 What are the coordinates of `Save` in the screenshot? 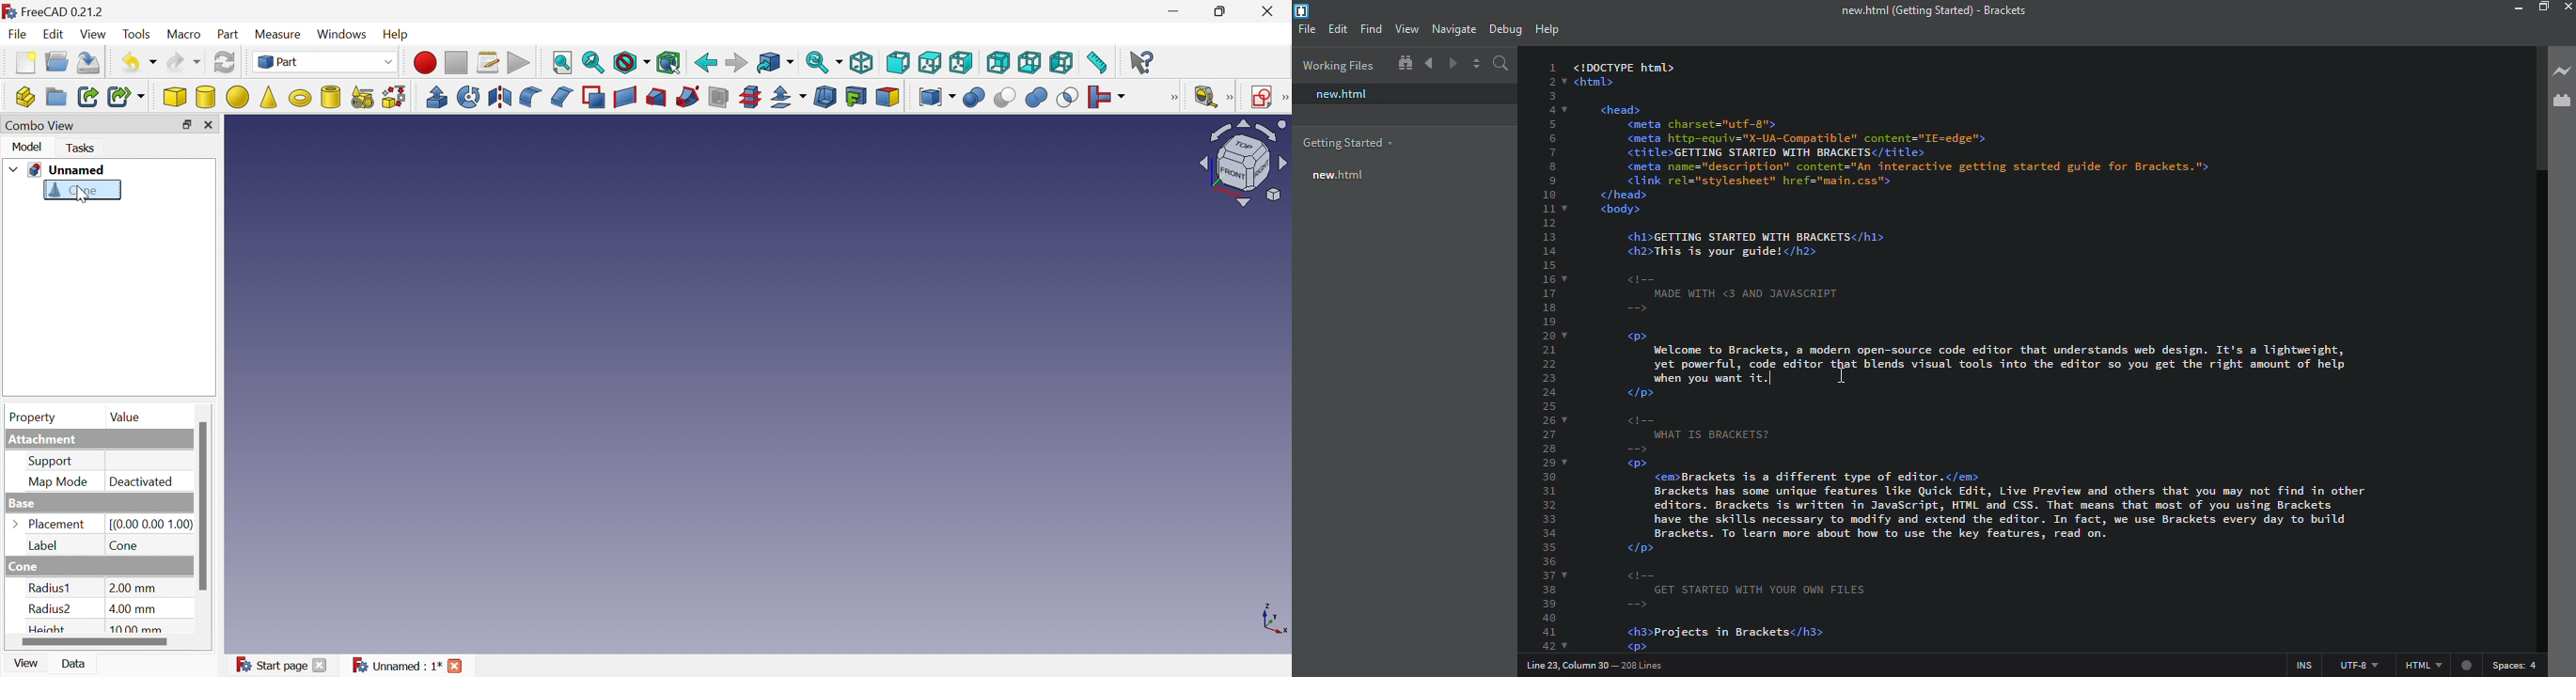 It's located at (89, 63).